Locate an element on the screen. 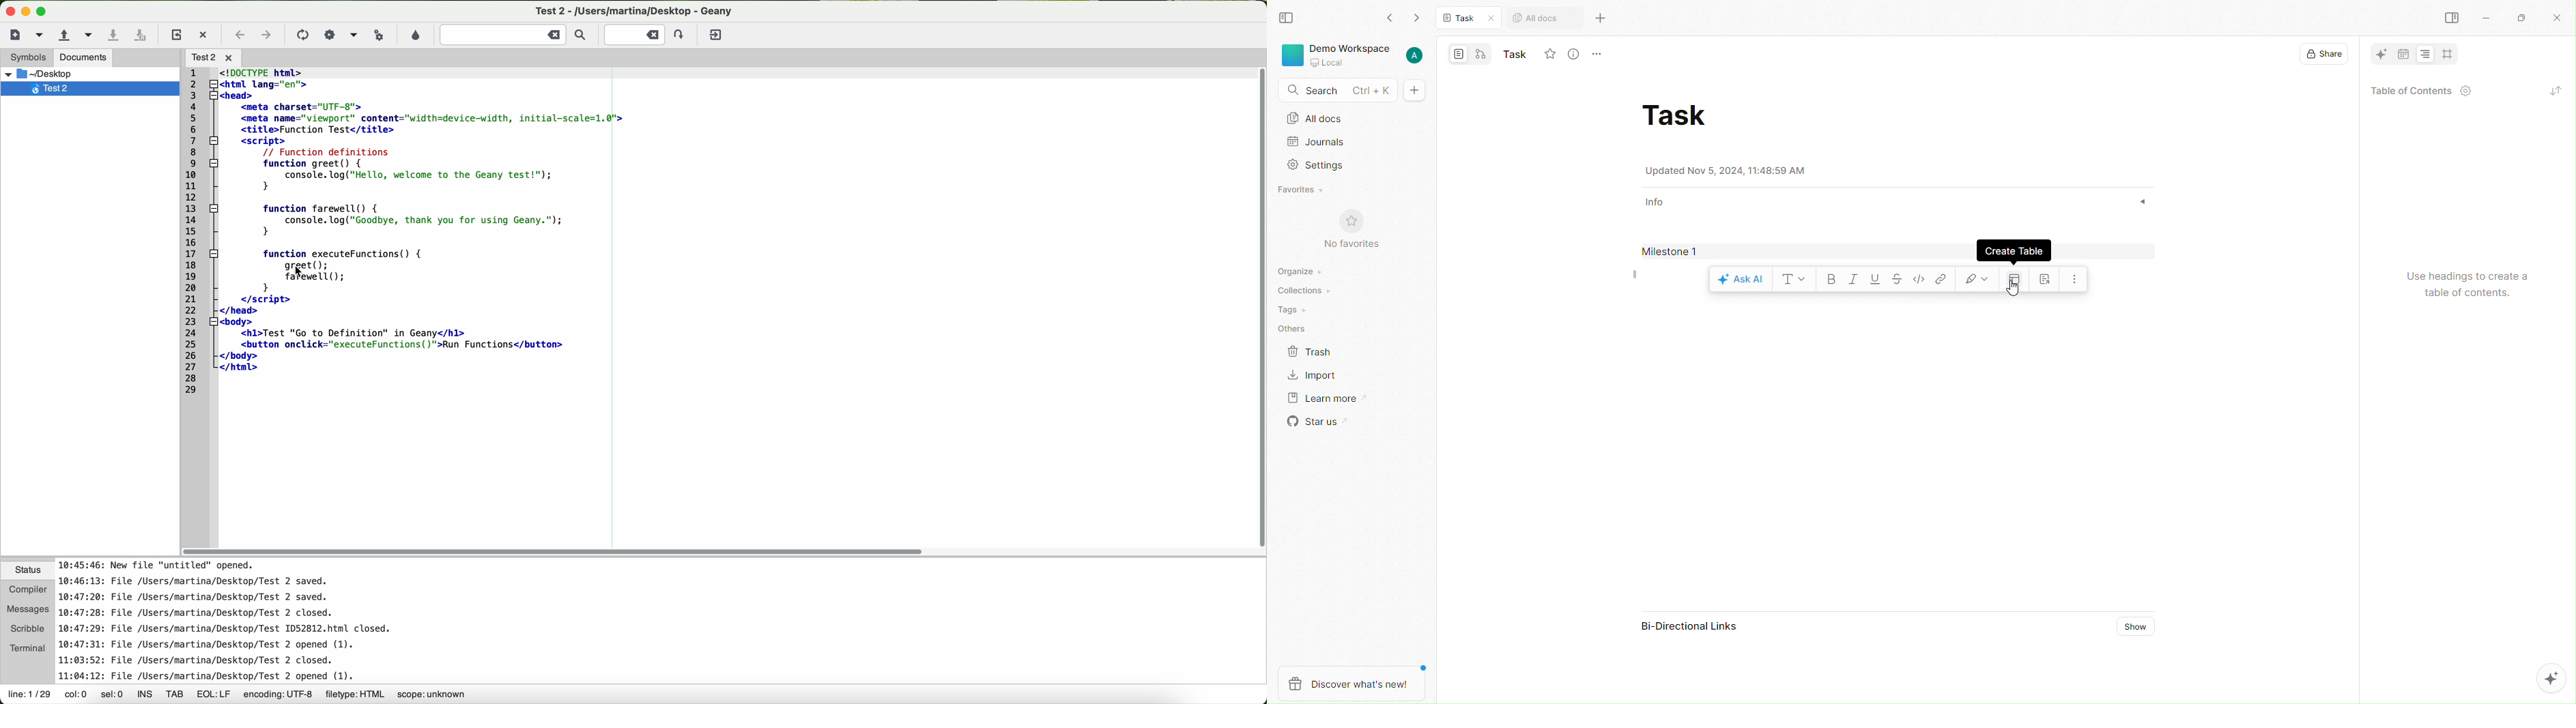  maximize is located at coordinates (43, 12).